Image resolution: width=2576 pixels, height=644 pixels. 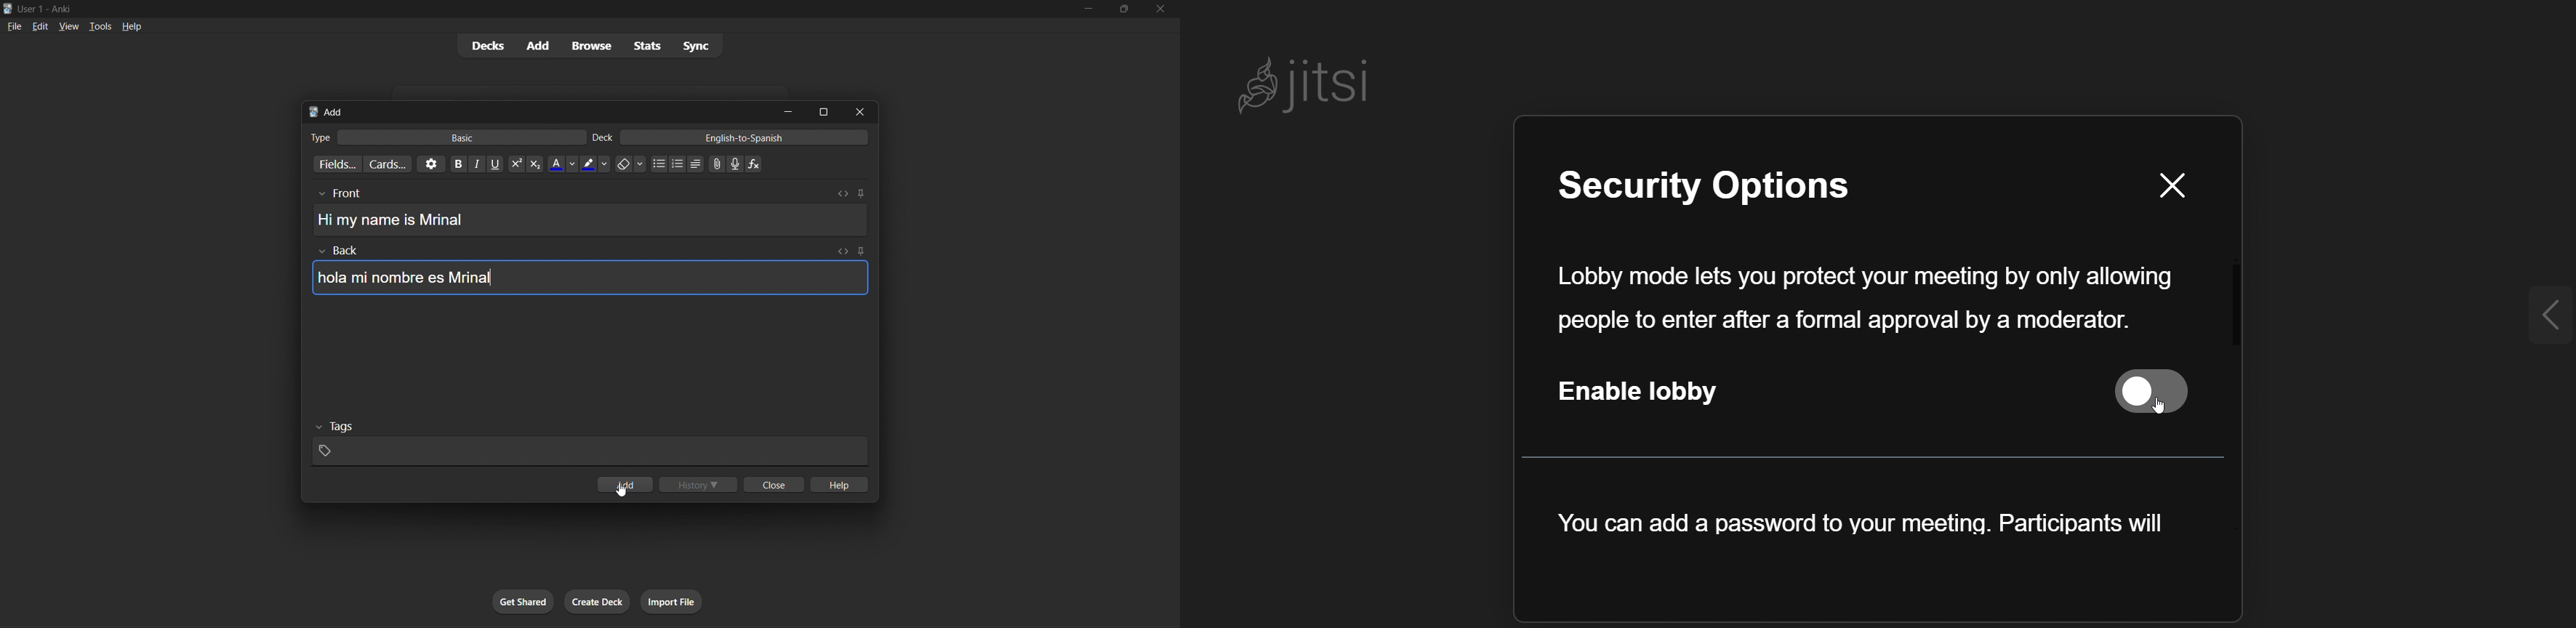 What do you see at coordinates (1121, 9) in the screenshot?
I see `maximize/restore` at bounding box center [1121, 9].